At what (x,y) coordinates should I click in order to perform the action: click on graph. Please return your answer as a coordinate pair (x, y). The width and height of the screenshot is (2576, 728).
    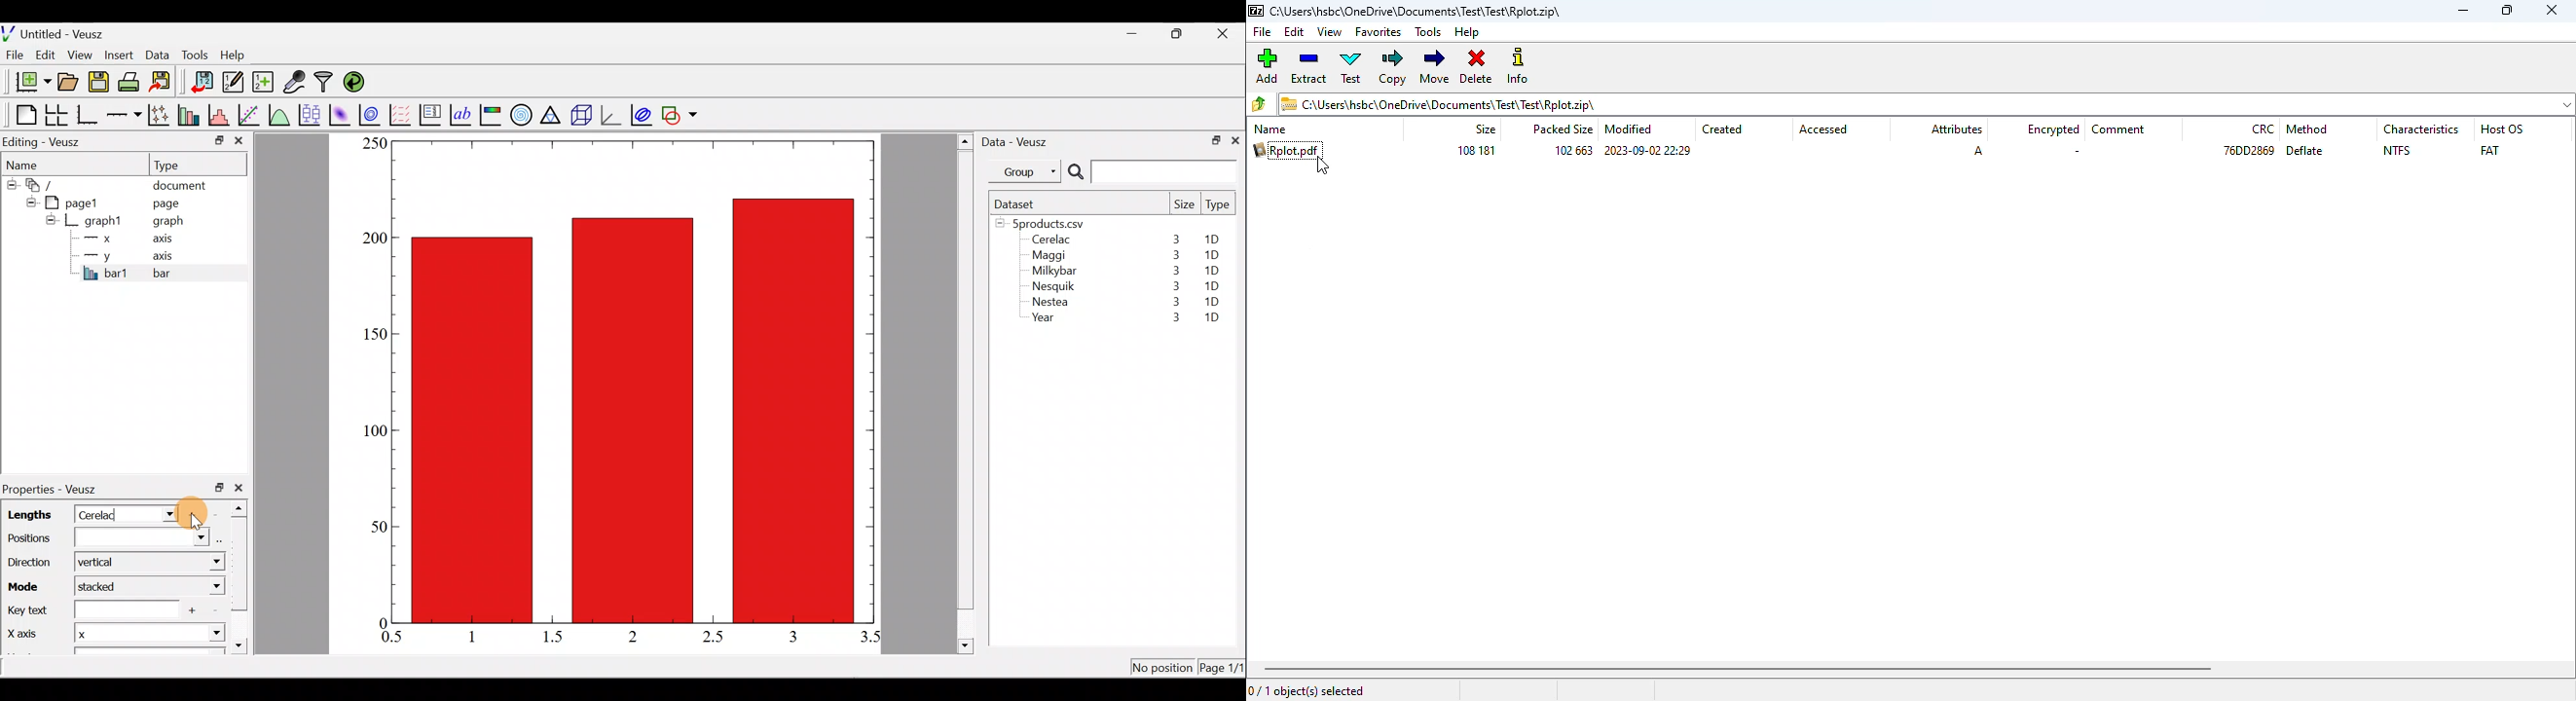
    Looking at the image, I should click on (168, 223).